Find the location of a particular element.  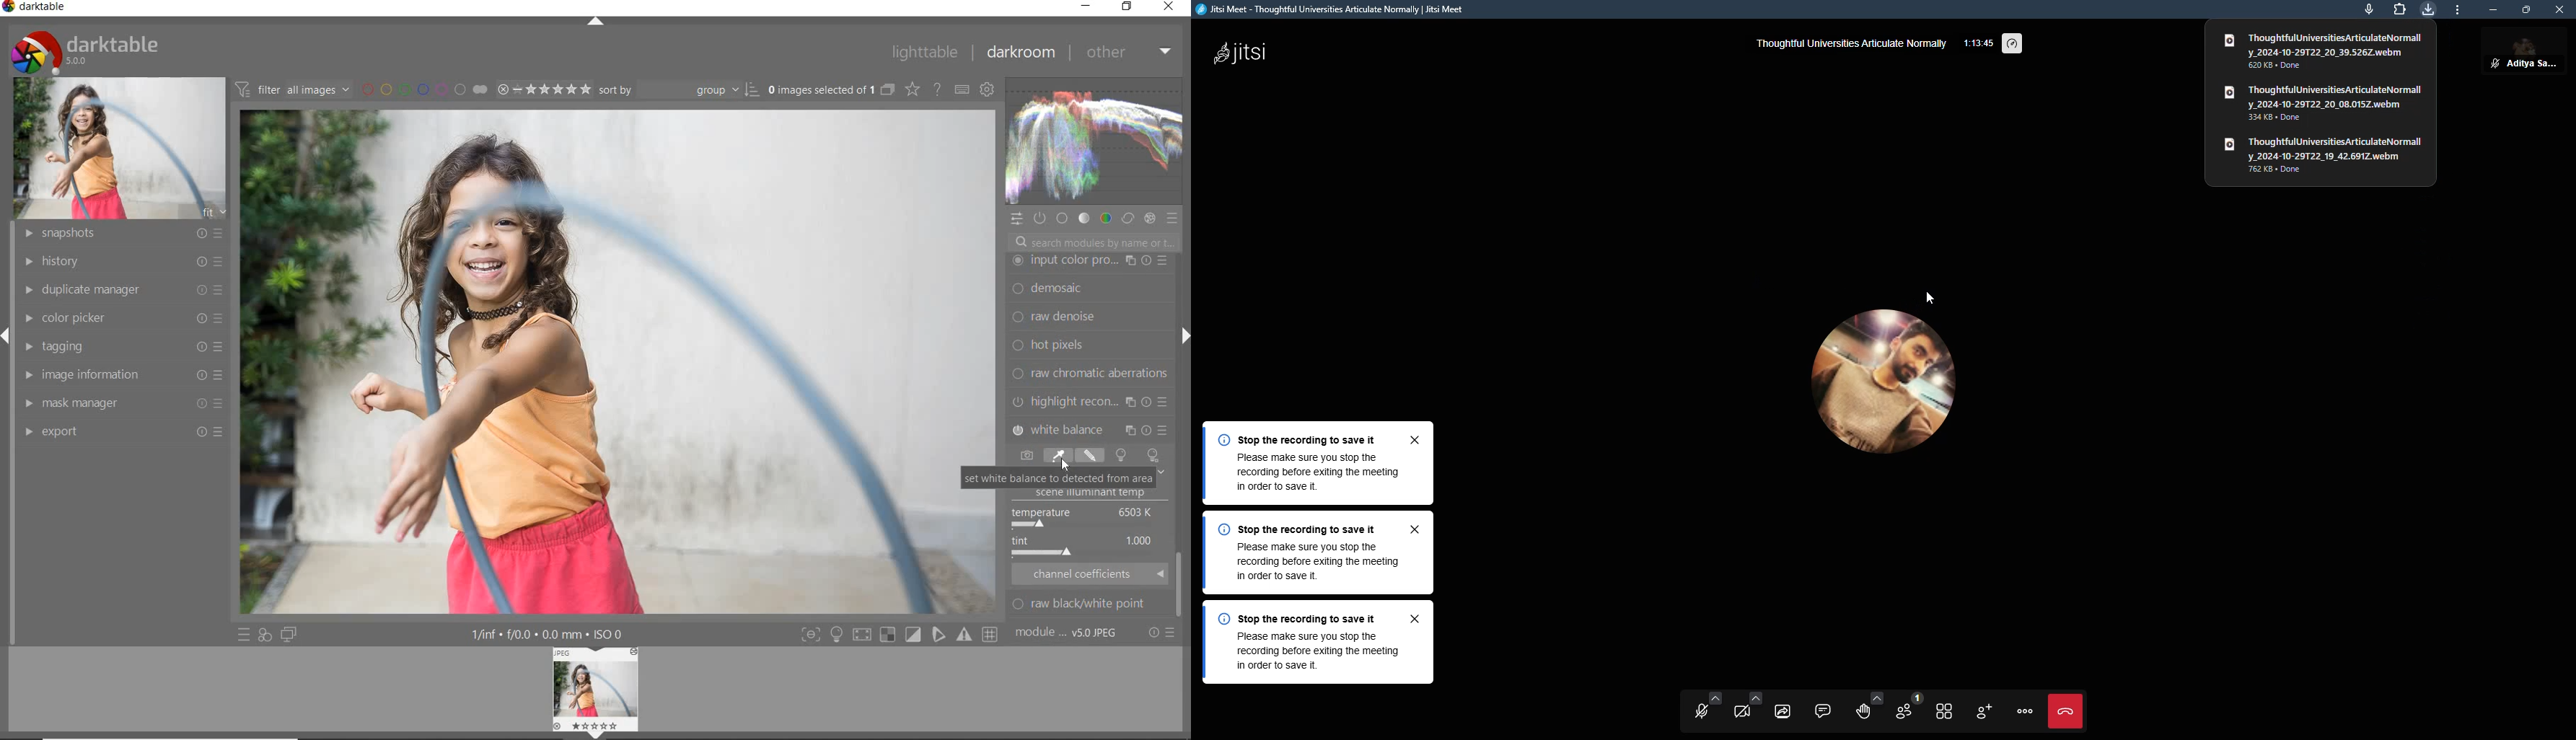

restore is located at coordinates (1126, 6).